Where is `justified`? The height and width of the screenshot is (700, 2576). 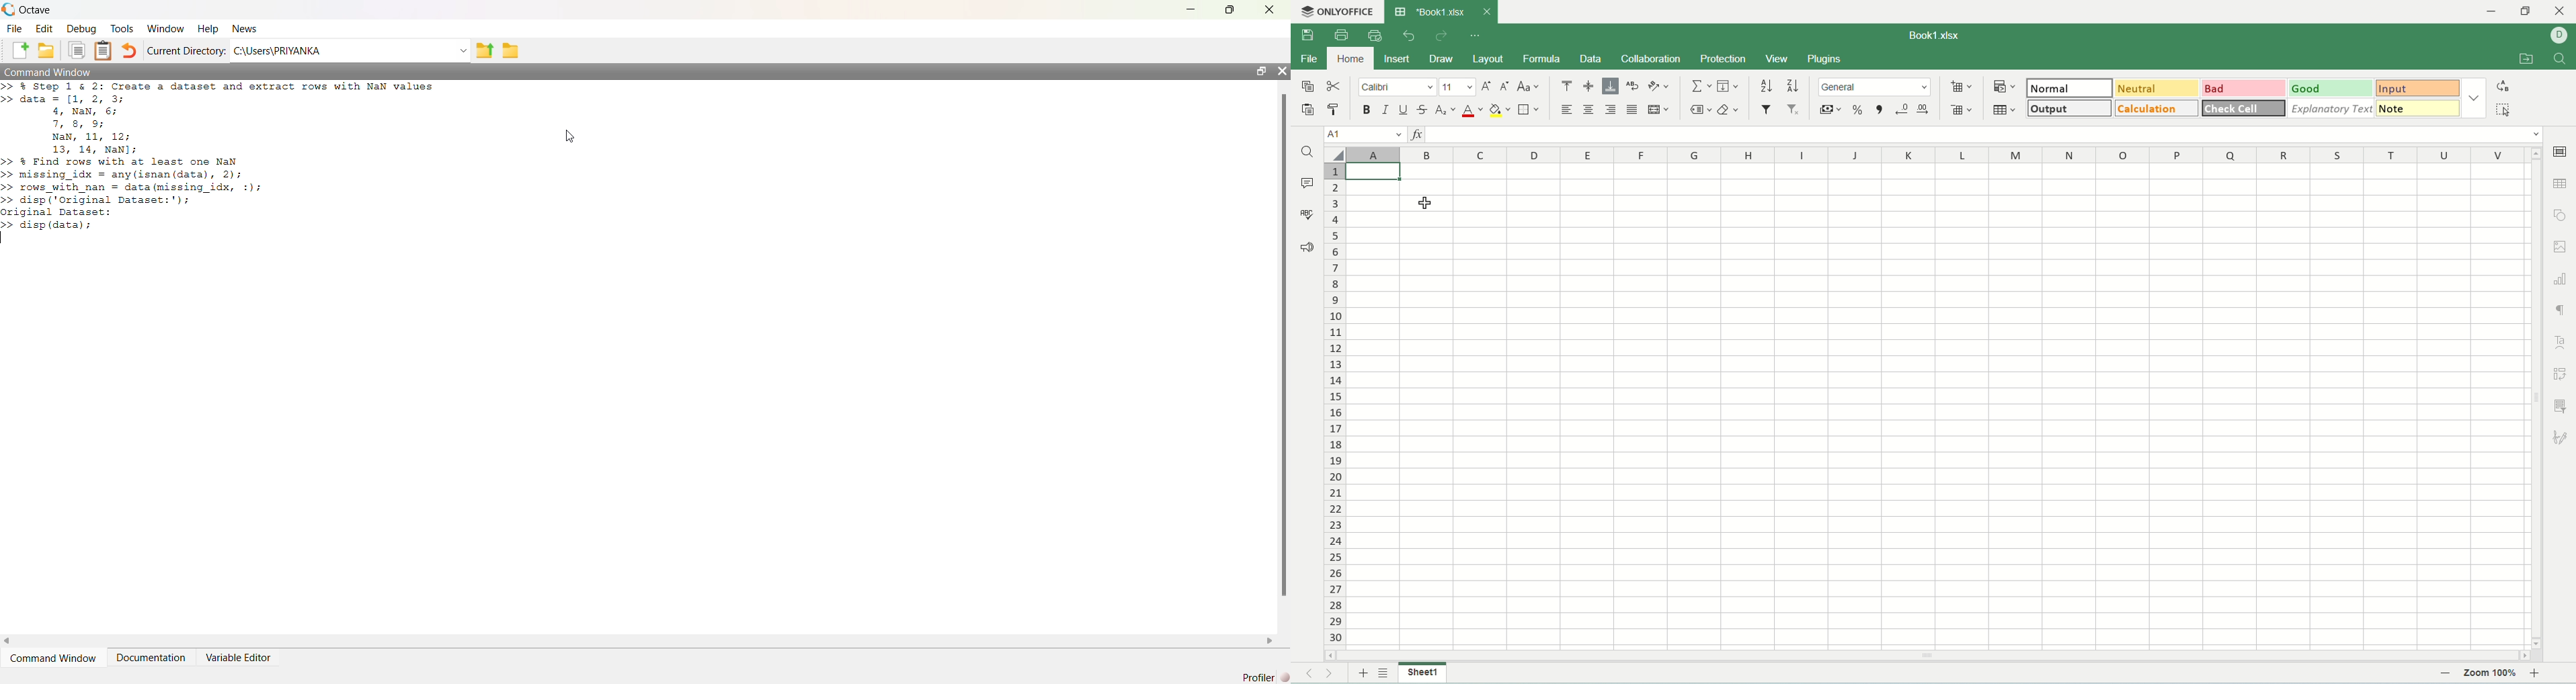 justified is located at coordinates (1632, 110).